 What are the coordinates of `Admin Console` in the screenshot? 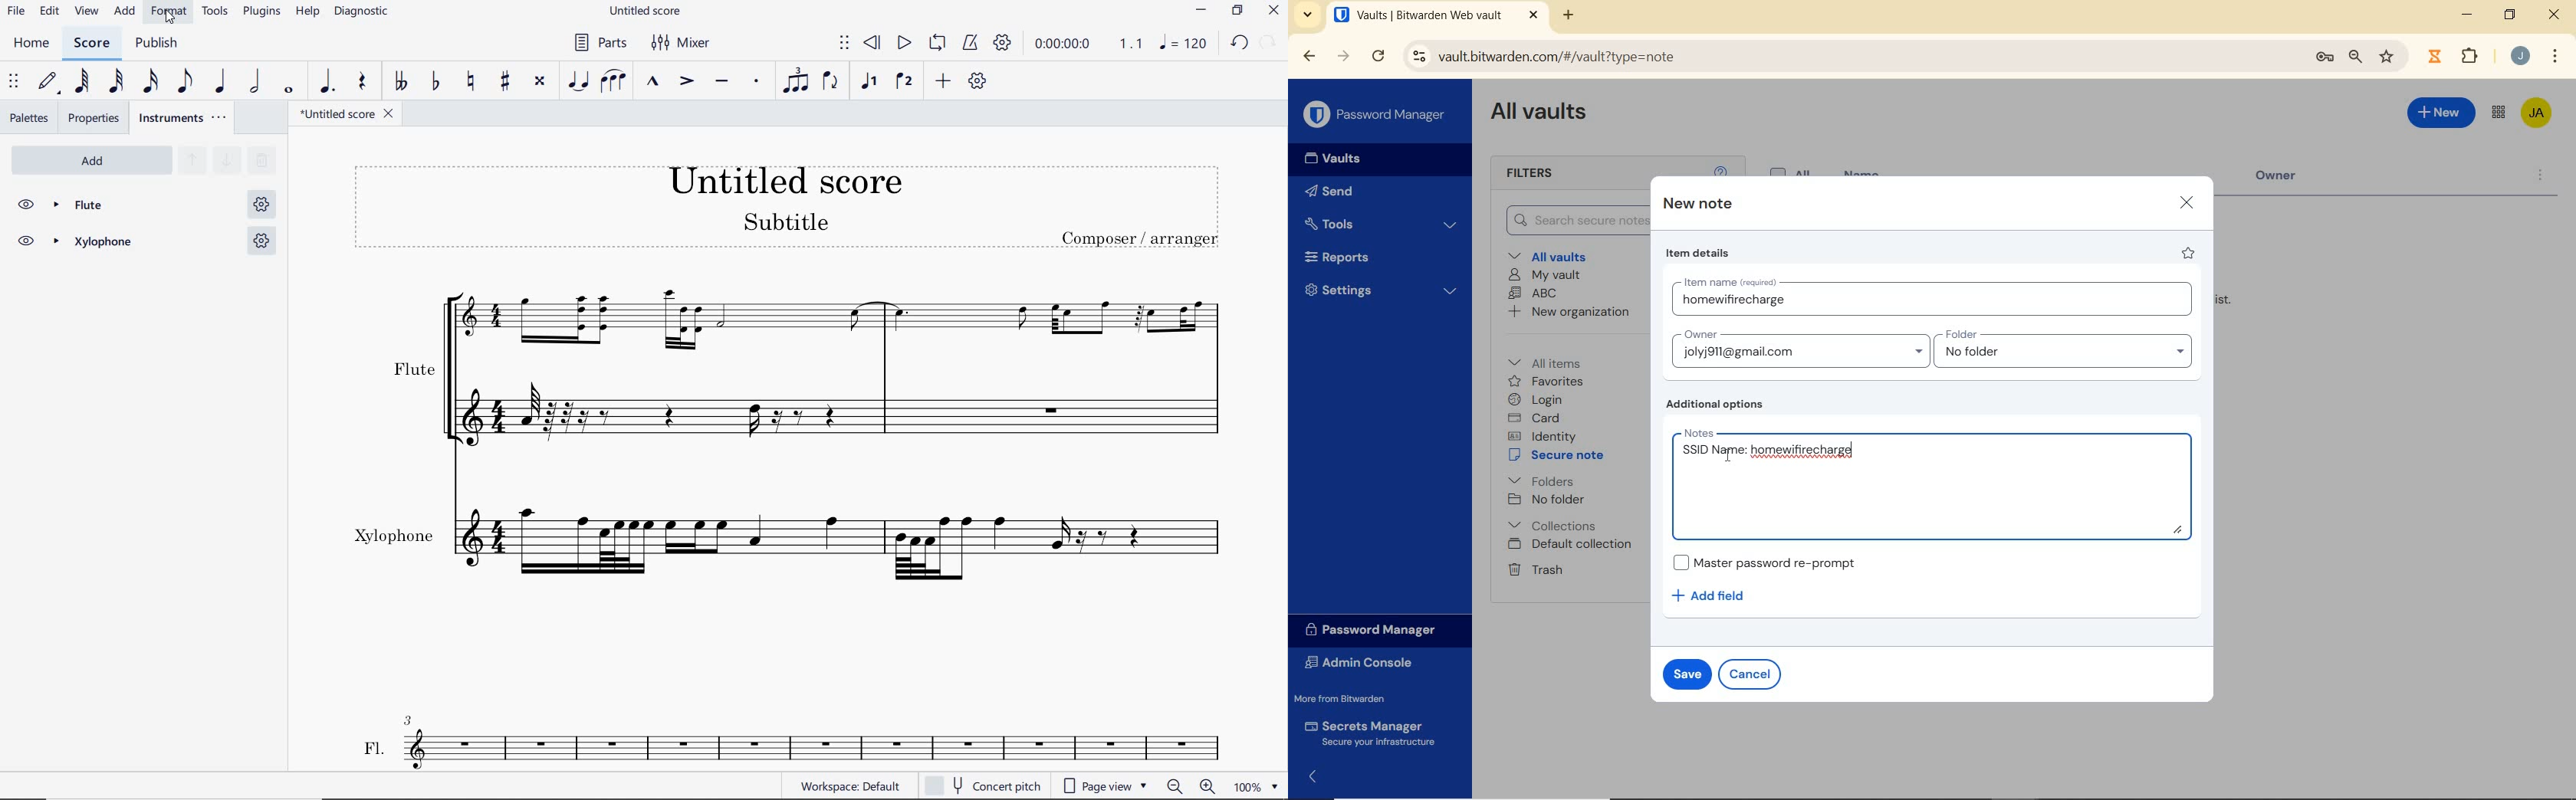 It's located at (1367, 662).